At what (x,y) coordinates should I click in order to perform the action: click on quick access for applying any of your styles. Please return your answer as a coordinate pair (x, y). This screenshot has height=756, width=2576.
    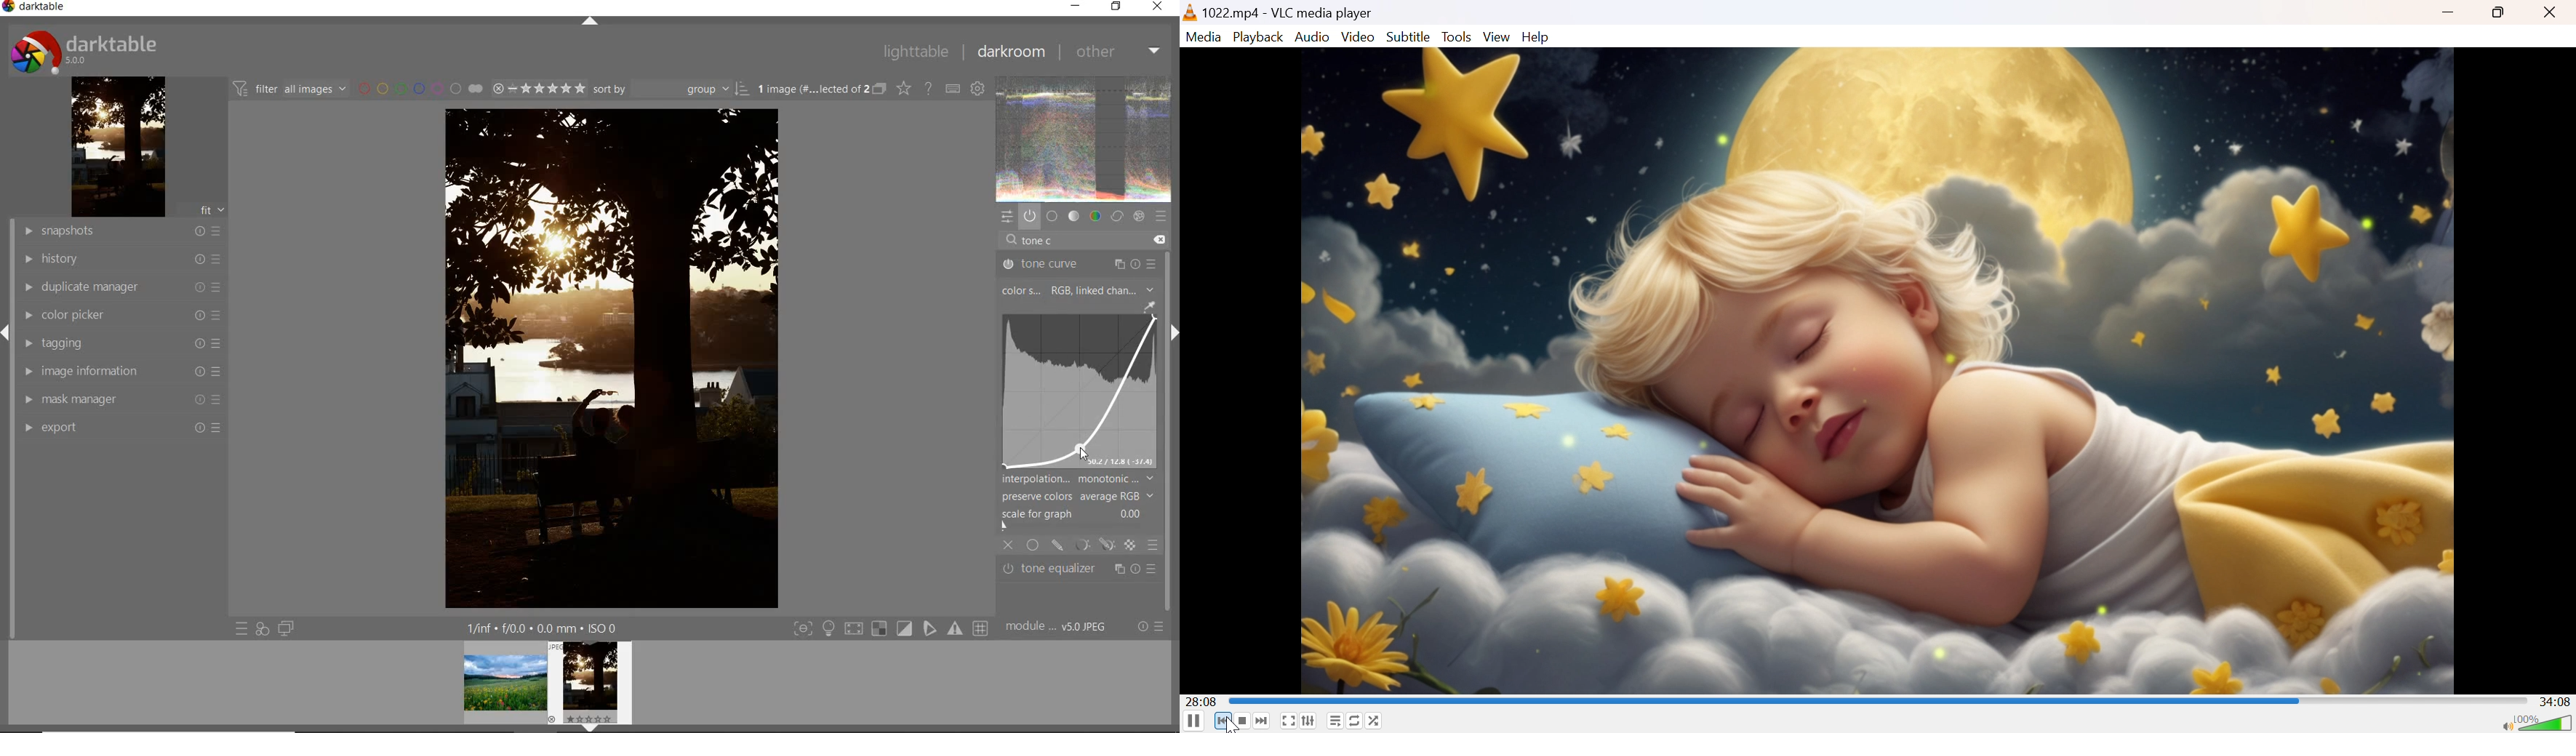
    Looking at the image, I should click on (262, 628).